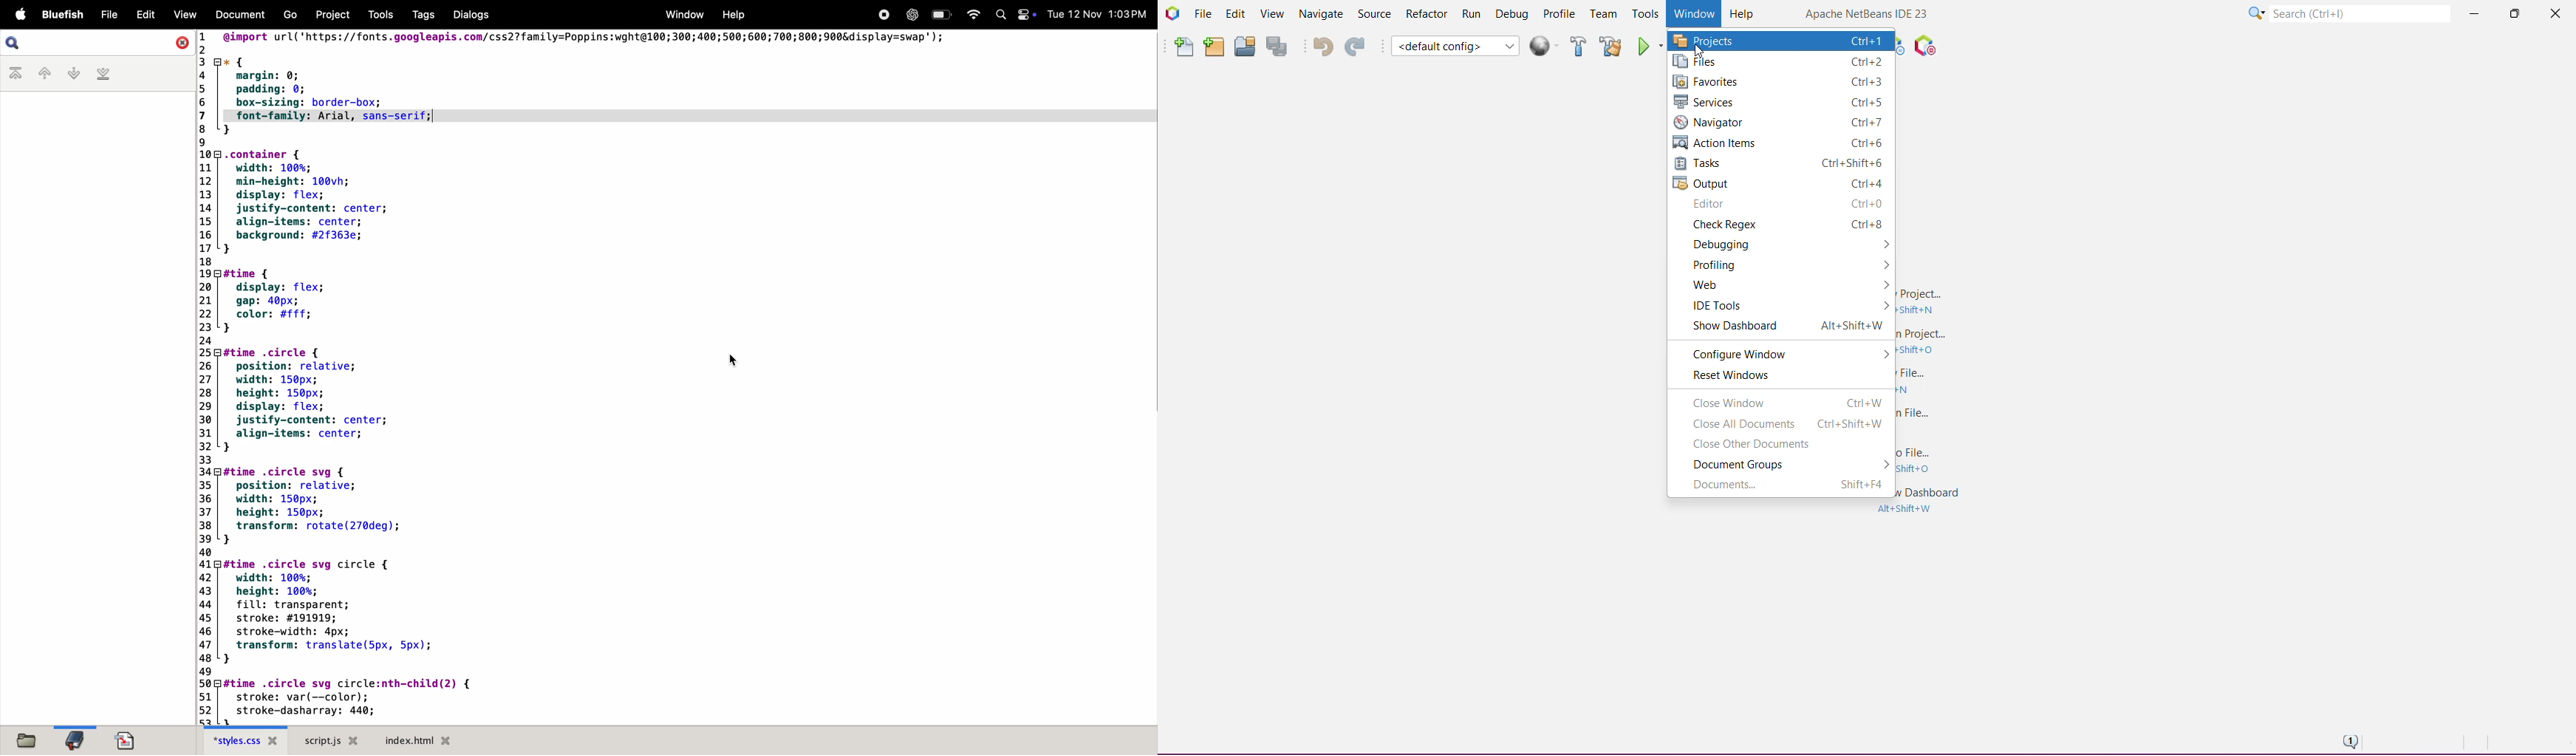 The height and width of the screenshot is (756, 2576). Describe the element at coordinates (2348, 740) in the screenshot. I see `Notifications` at that location.